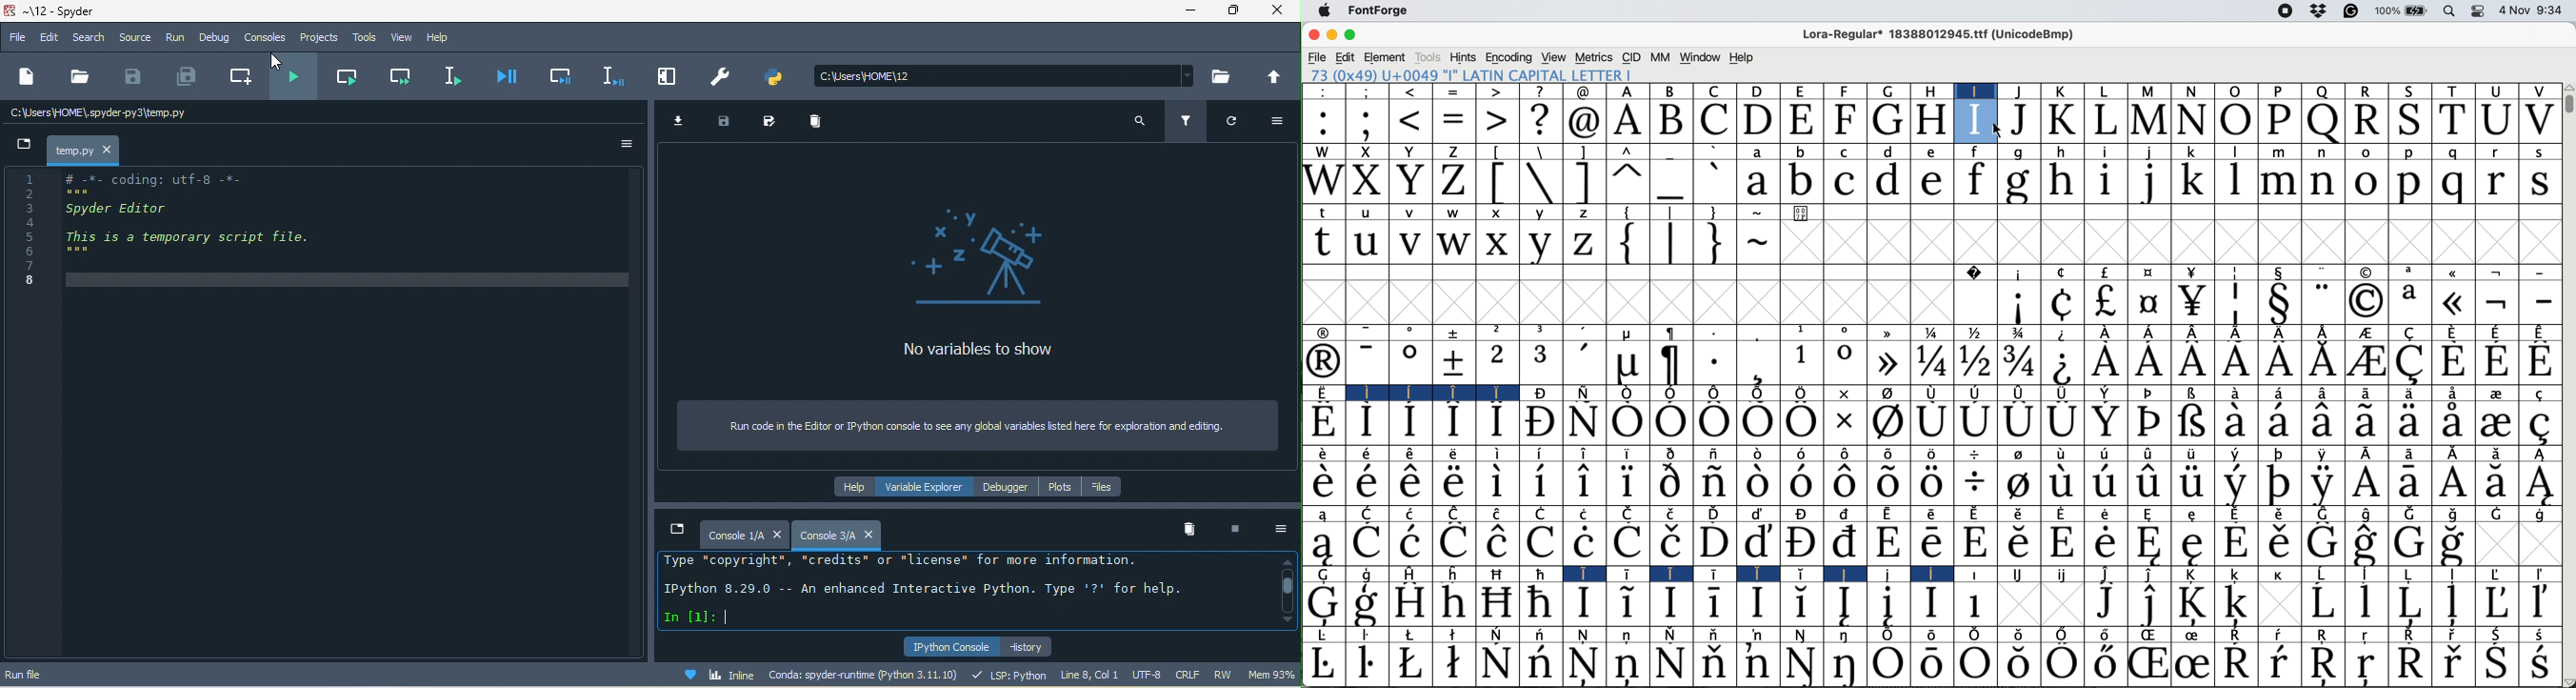  Describe the element at coordinates (1007, 75) in the screenshot. I see `search bar` at that location.